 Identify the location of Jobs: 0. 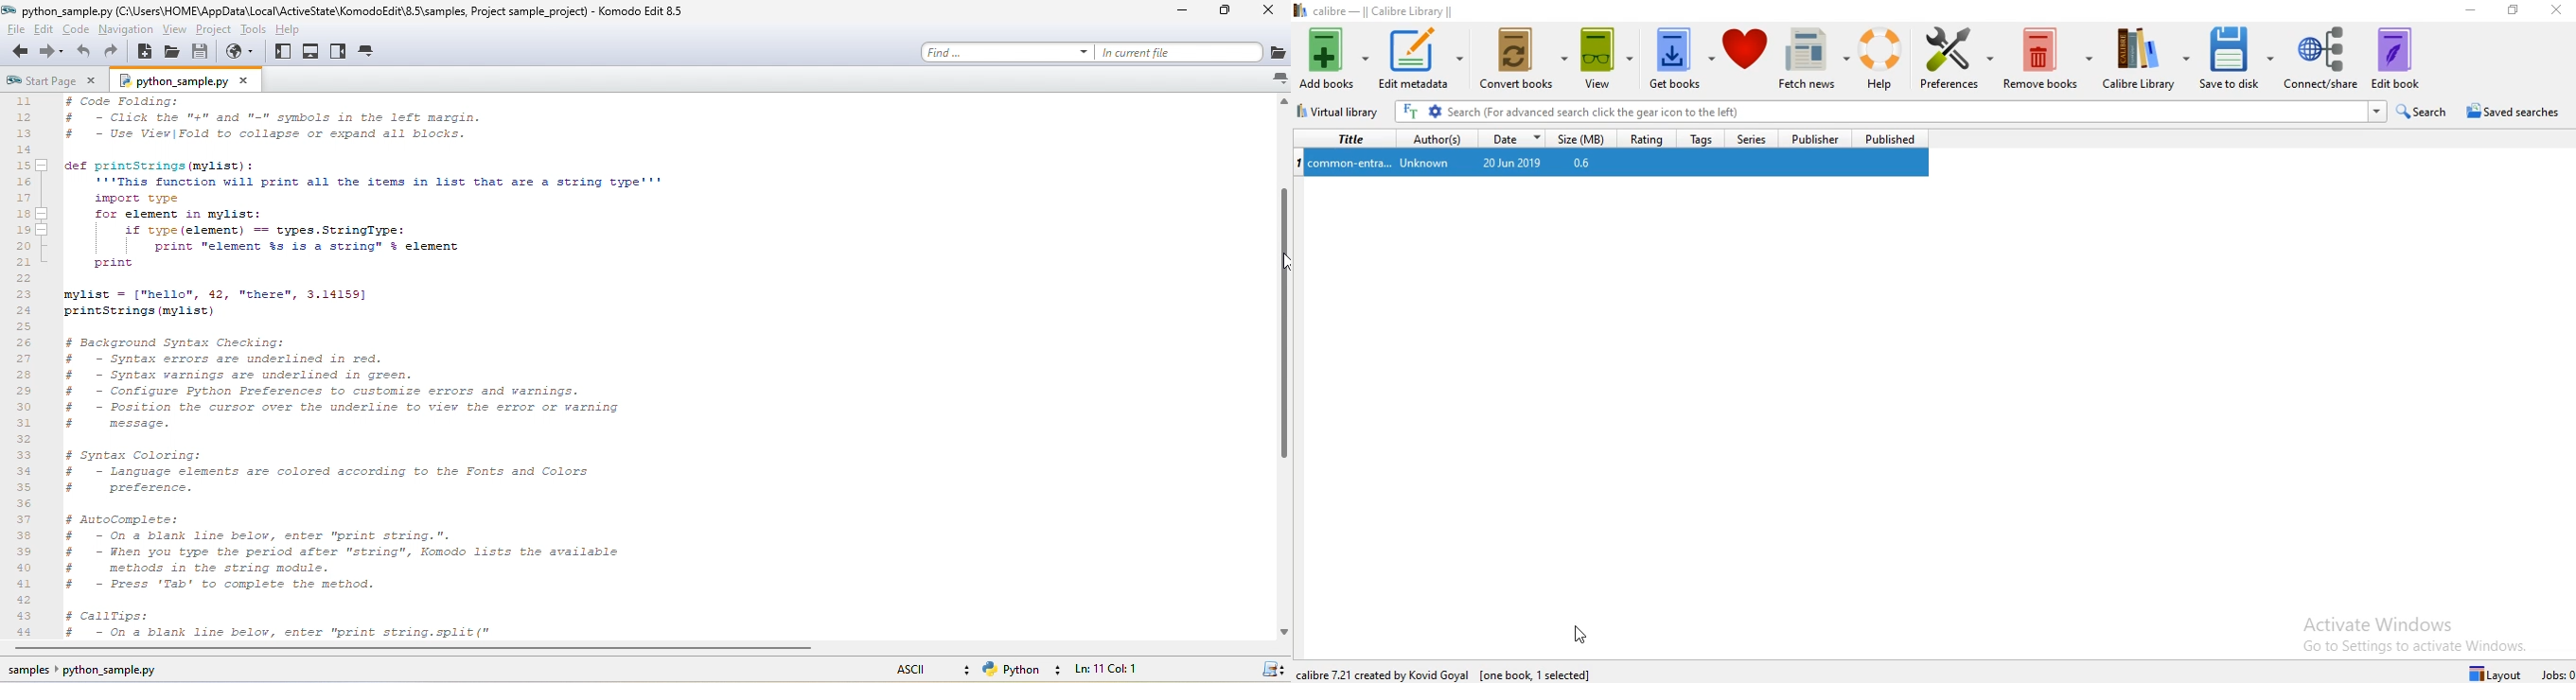
(2556, 673).